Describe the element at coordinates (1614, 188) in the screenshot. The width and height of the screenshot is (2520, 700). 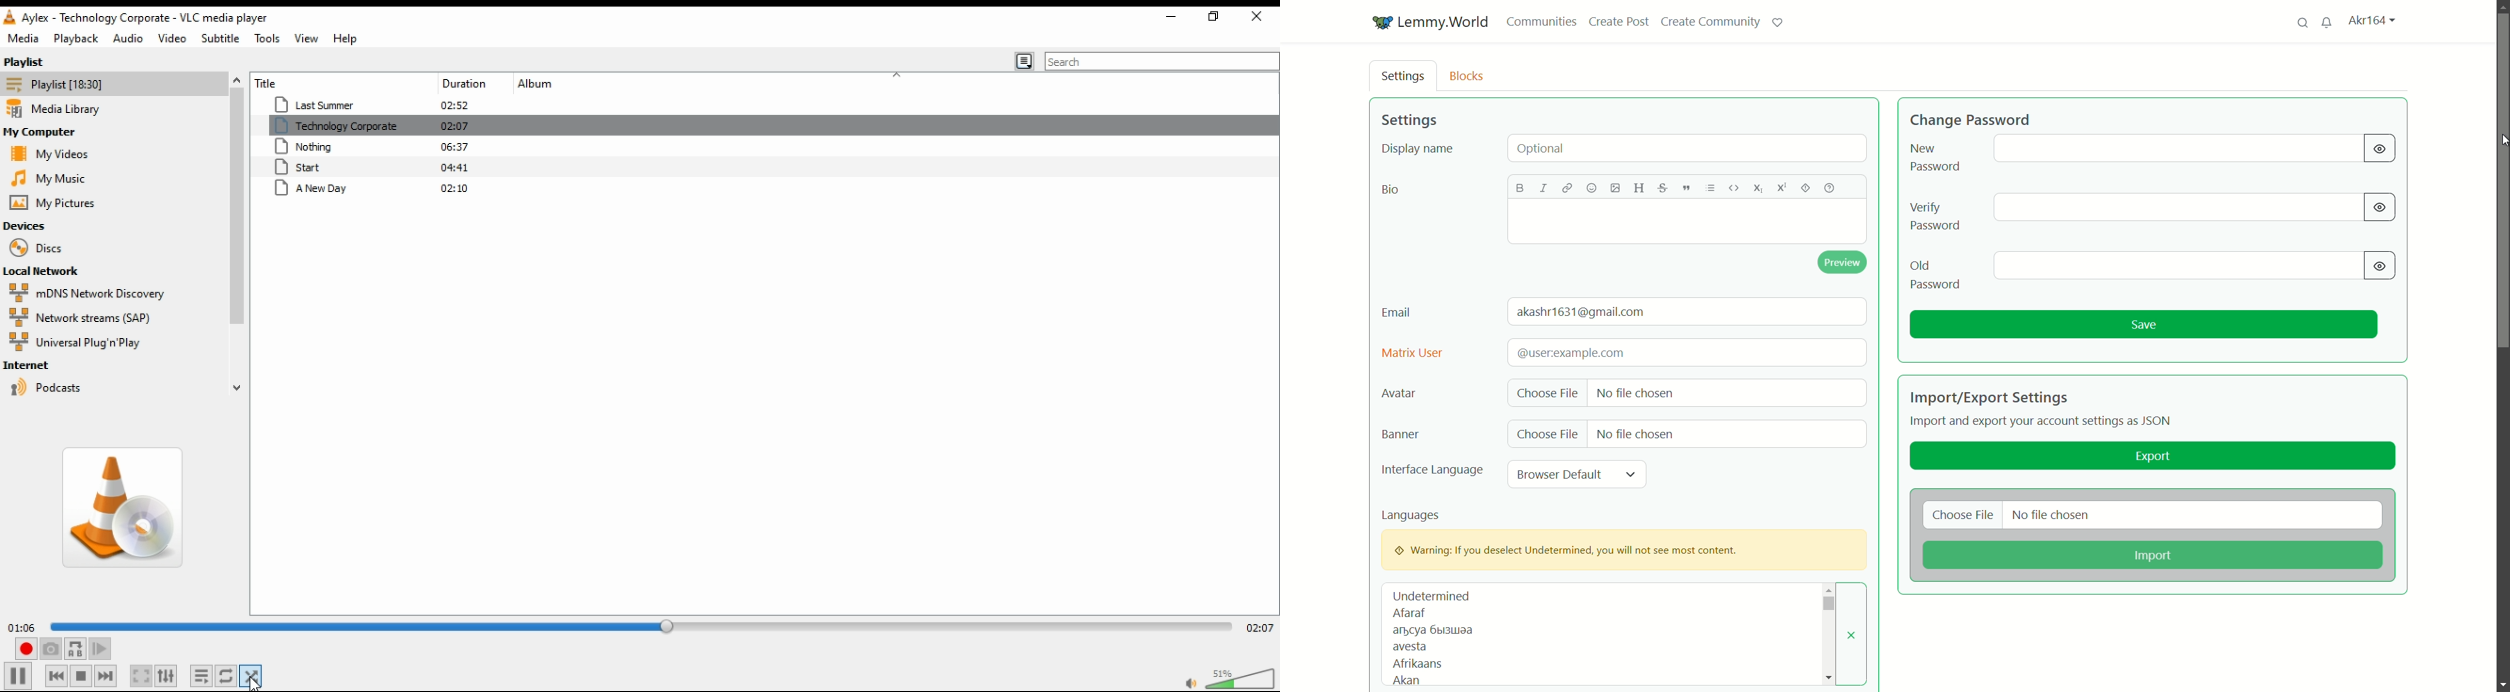
I see `image` at that location.